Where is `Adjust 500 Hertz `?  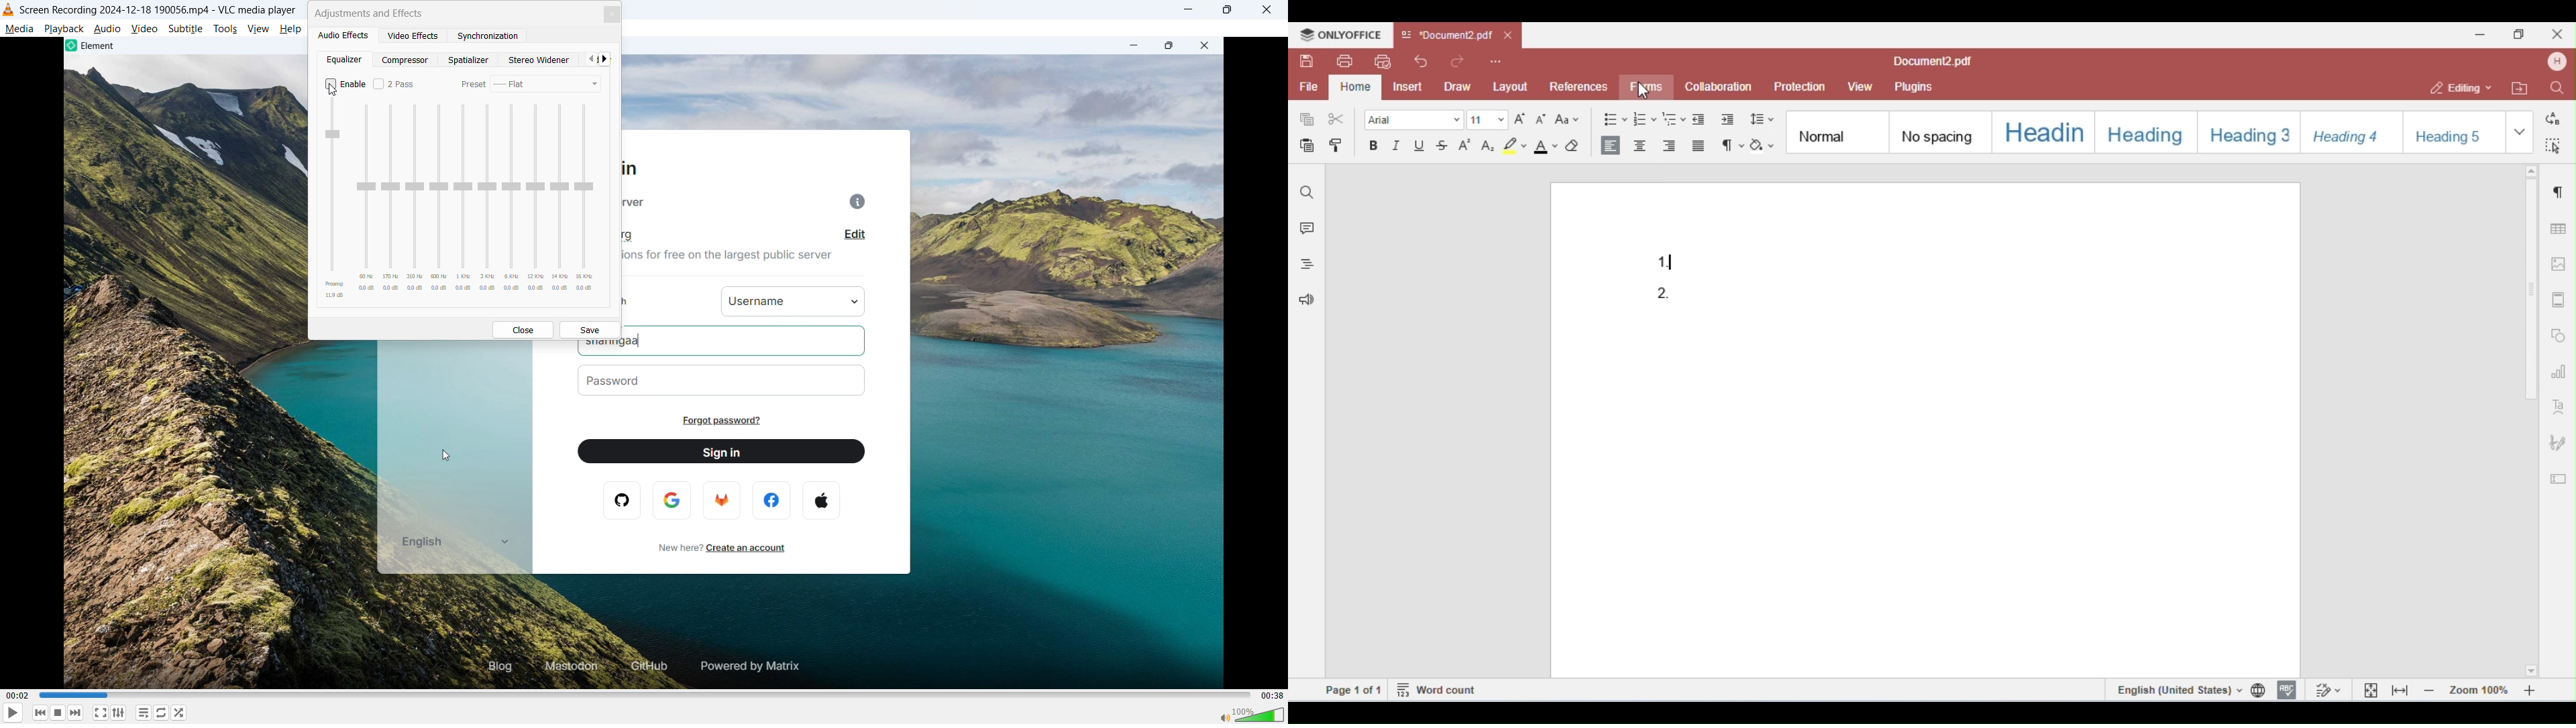 Adjust 500 Hertz  is located at coordinates (439, 199).